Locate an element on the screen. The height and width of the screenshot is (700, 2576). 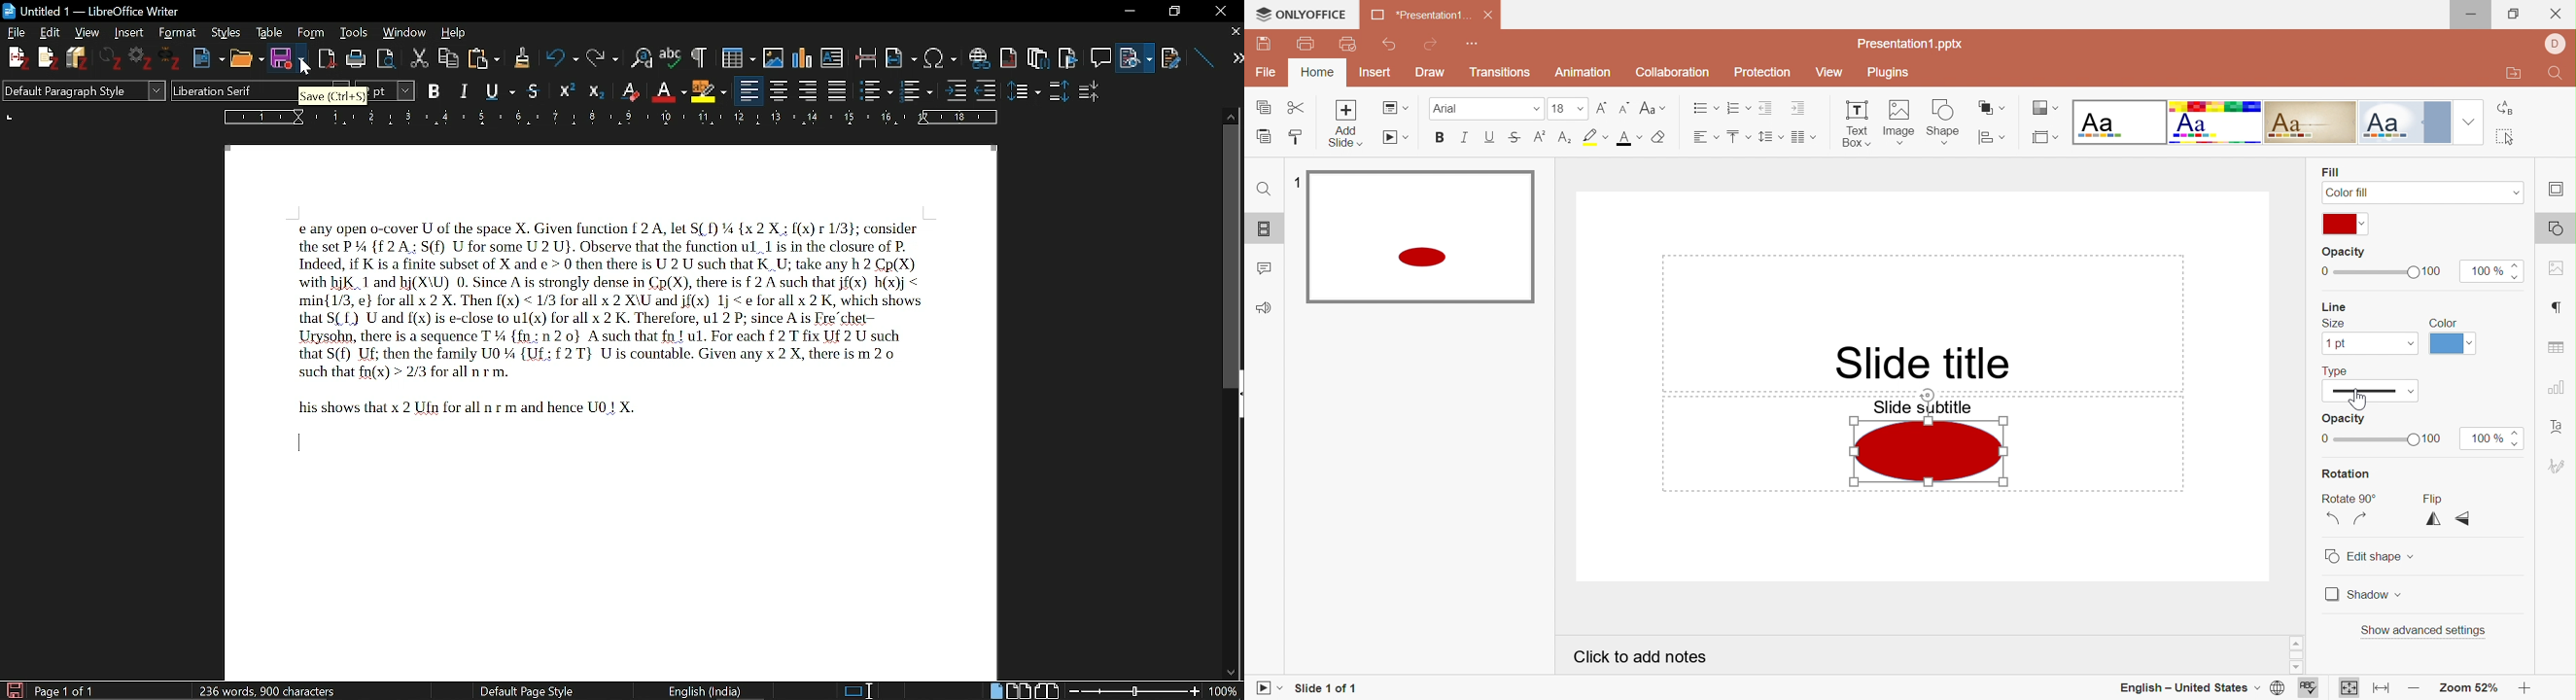
LibewOffice Writer is located at coordinates (9, 10).